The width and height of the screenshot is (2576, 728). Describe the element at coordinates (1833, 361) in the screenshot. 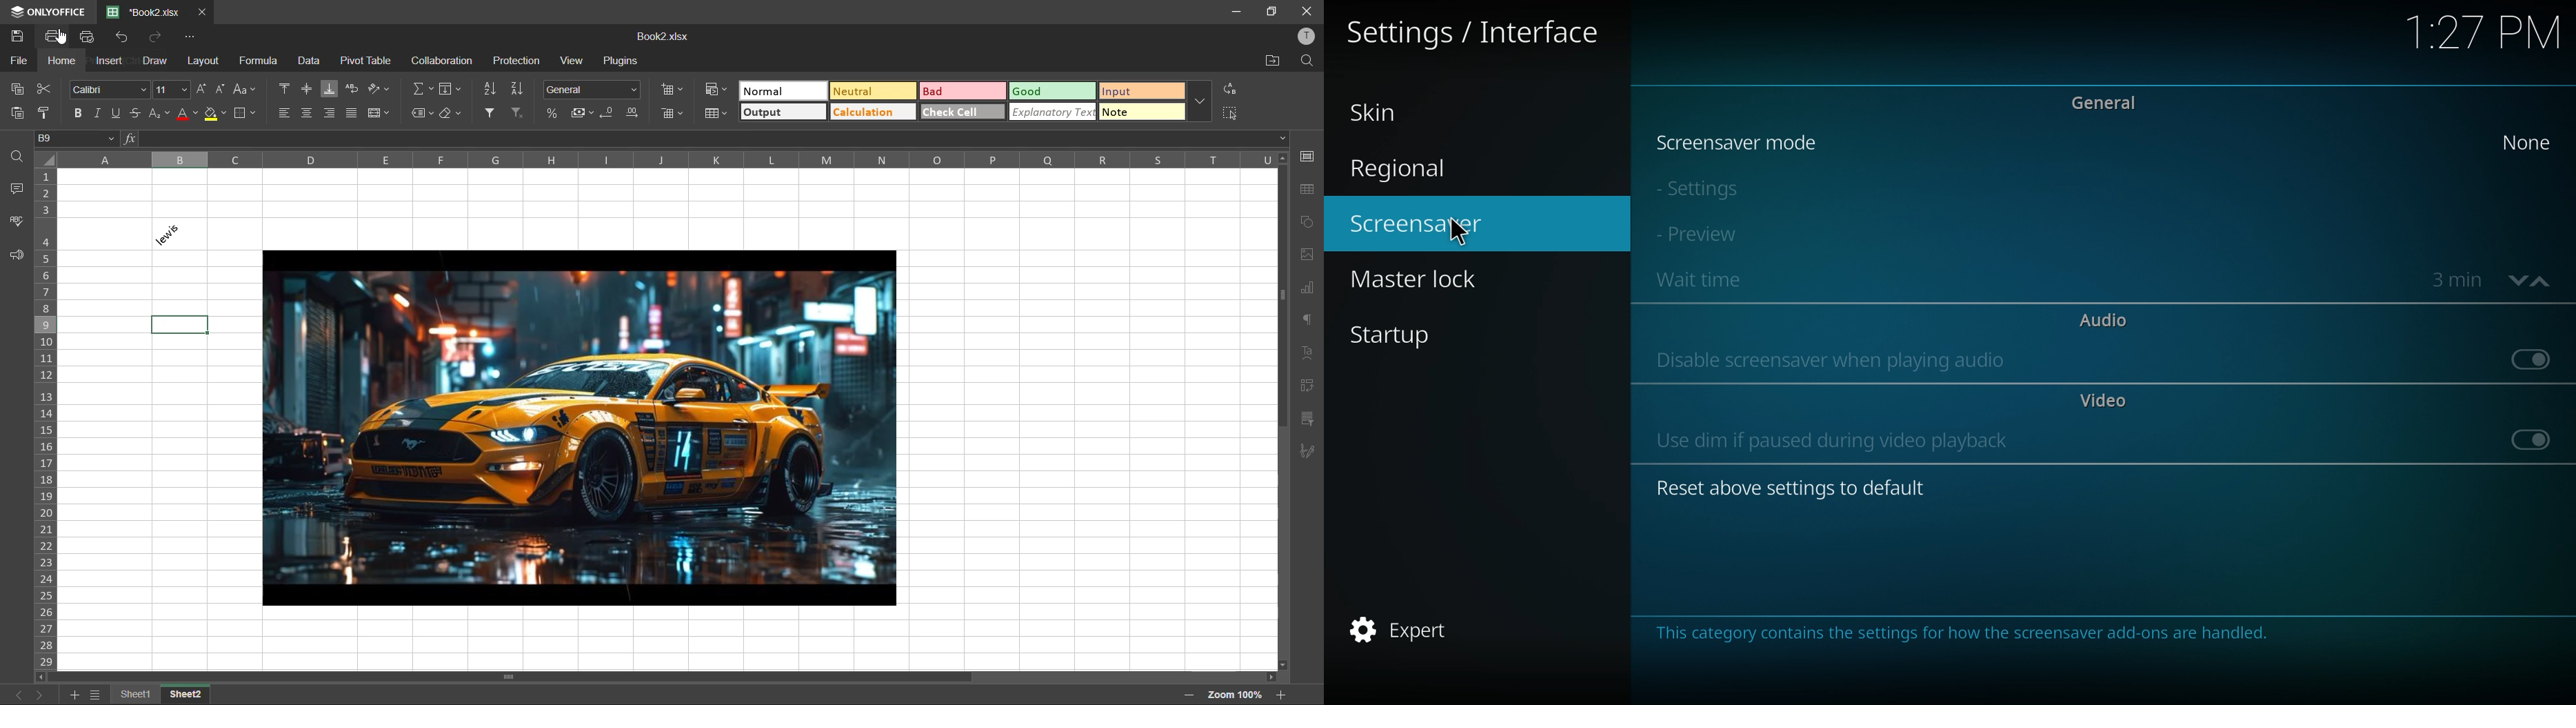

I see `disable screensaver when playing audio` at that location.